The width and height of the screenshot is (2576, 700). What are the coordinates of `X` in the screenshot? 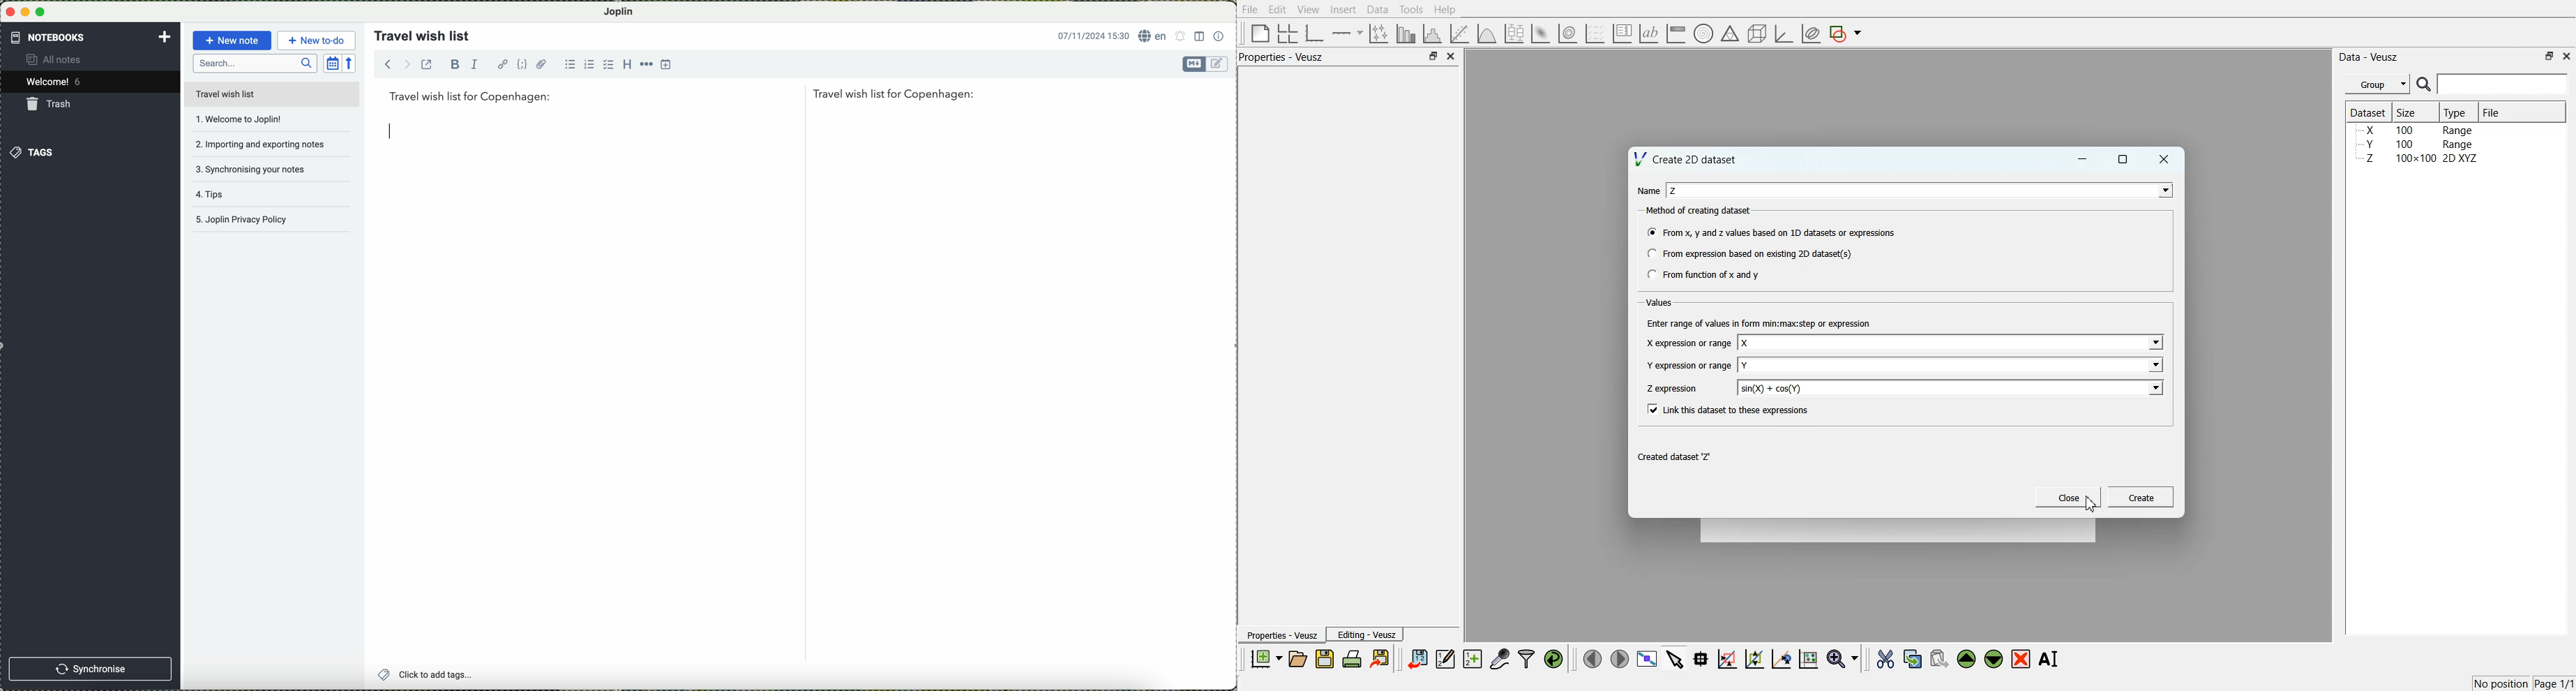 It's located at (1746, 343).